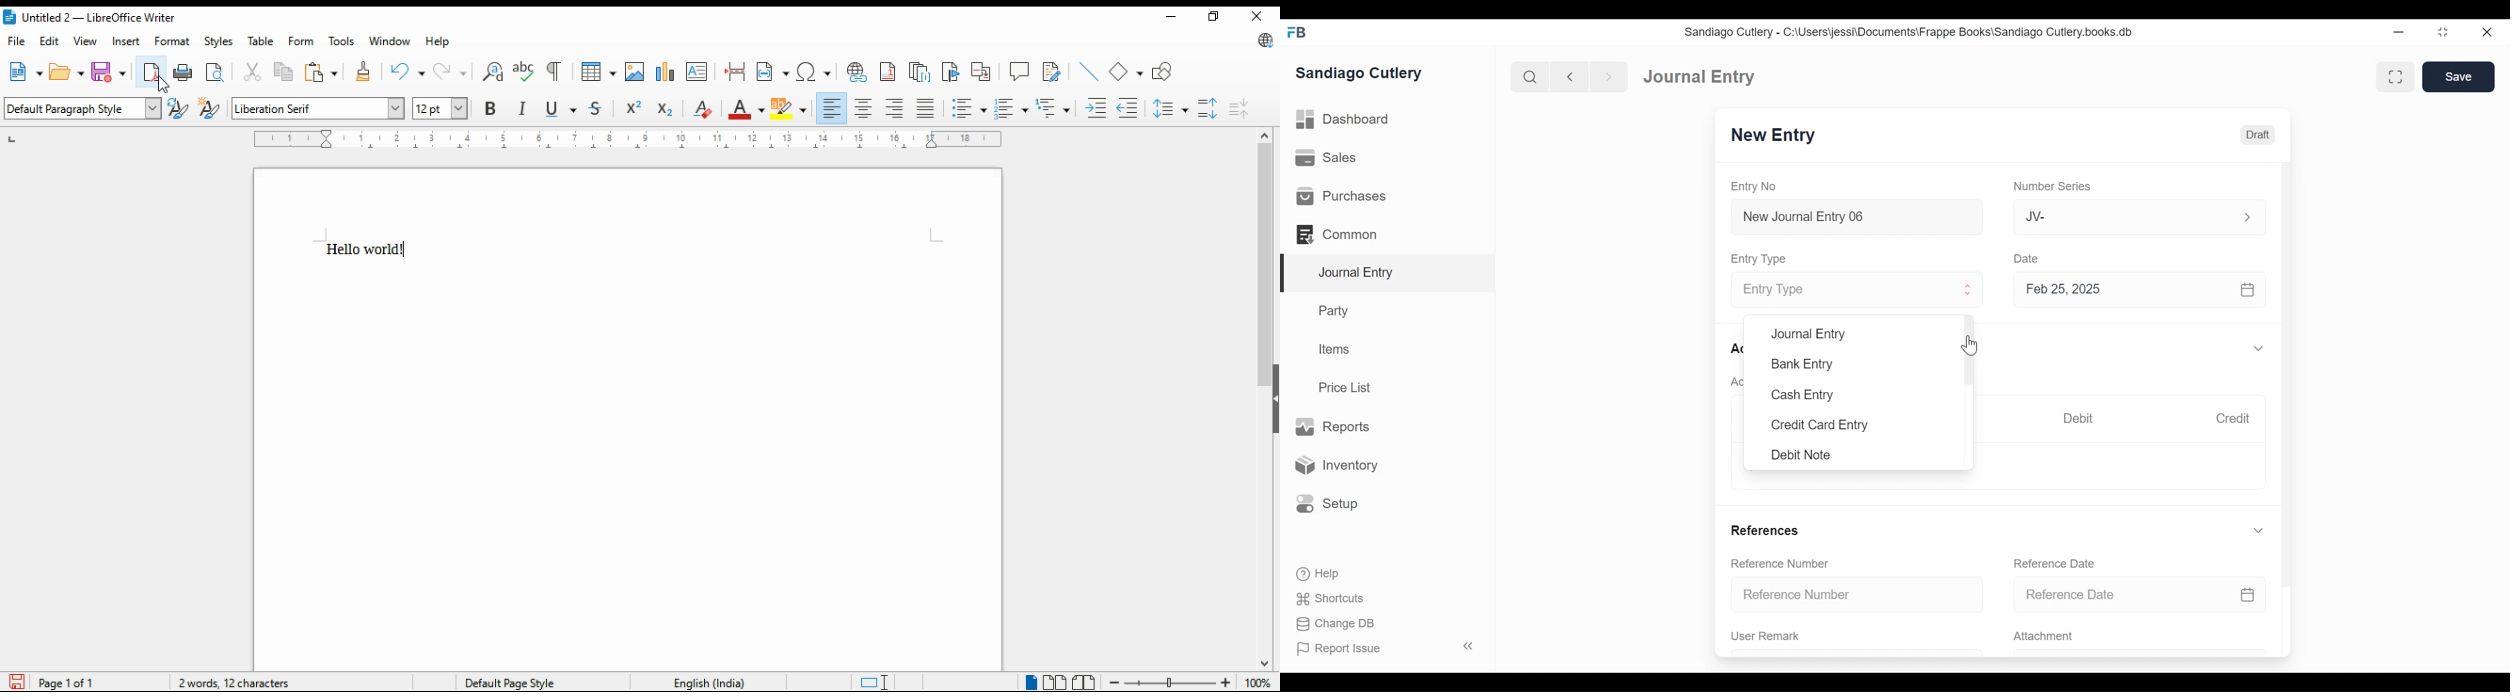 Image resolution: width=2520 pixels, height=700 pixels. I want to click on save, so click(107, 74).